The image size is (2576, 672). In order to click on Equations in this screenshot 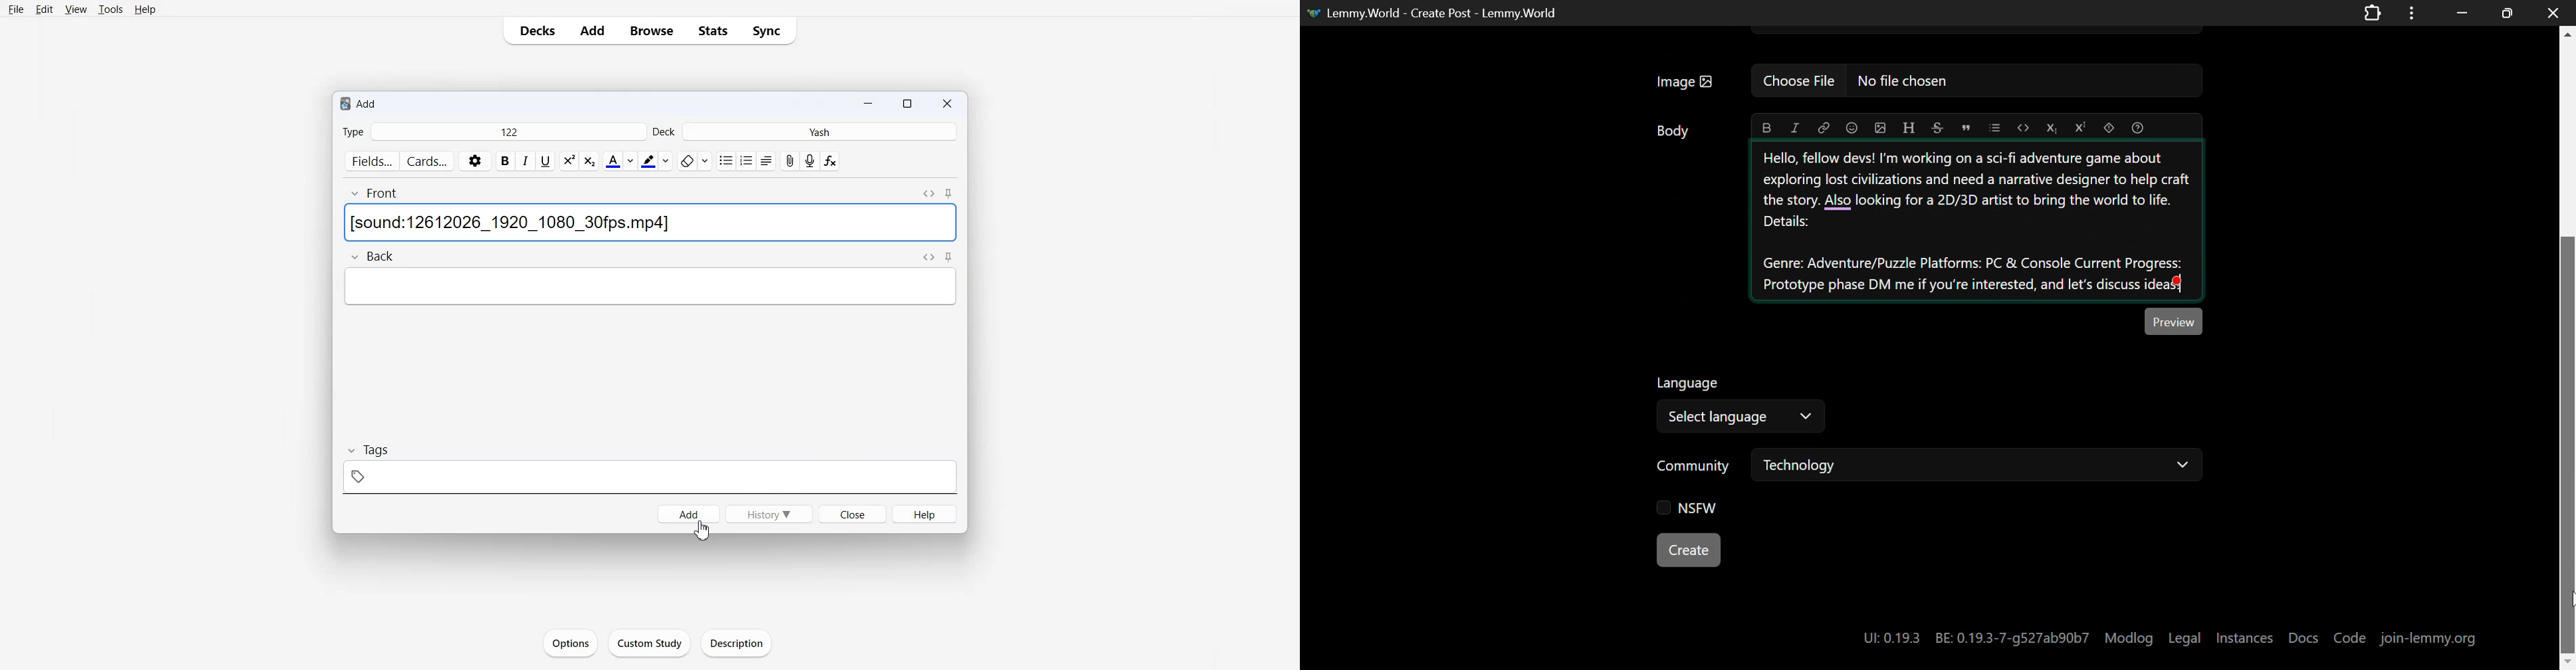, I will do `click(829, 162)`.